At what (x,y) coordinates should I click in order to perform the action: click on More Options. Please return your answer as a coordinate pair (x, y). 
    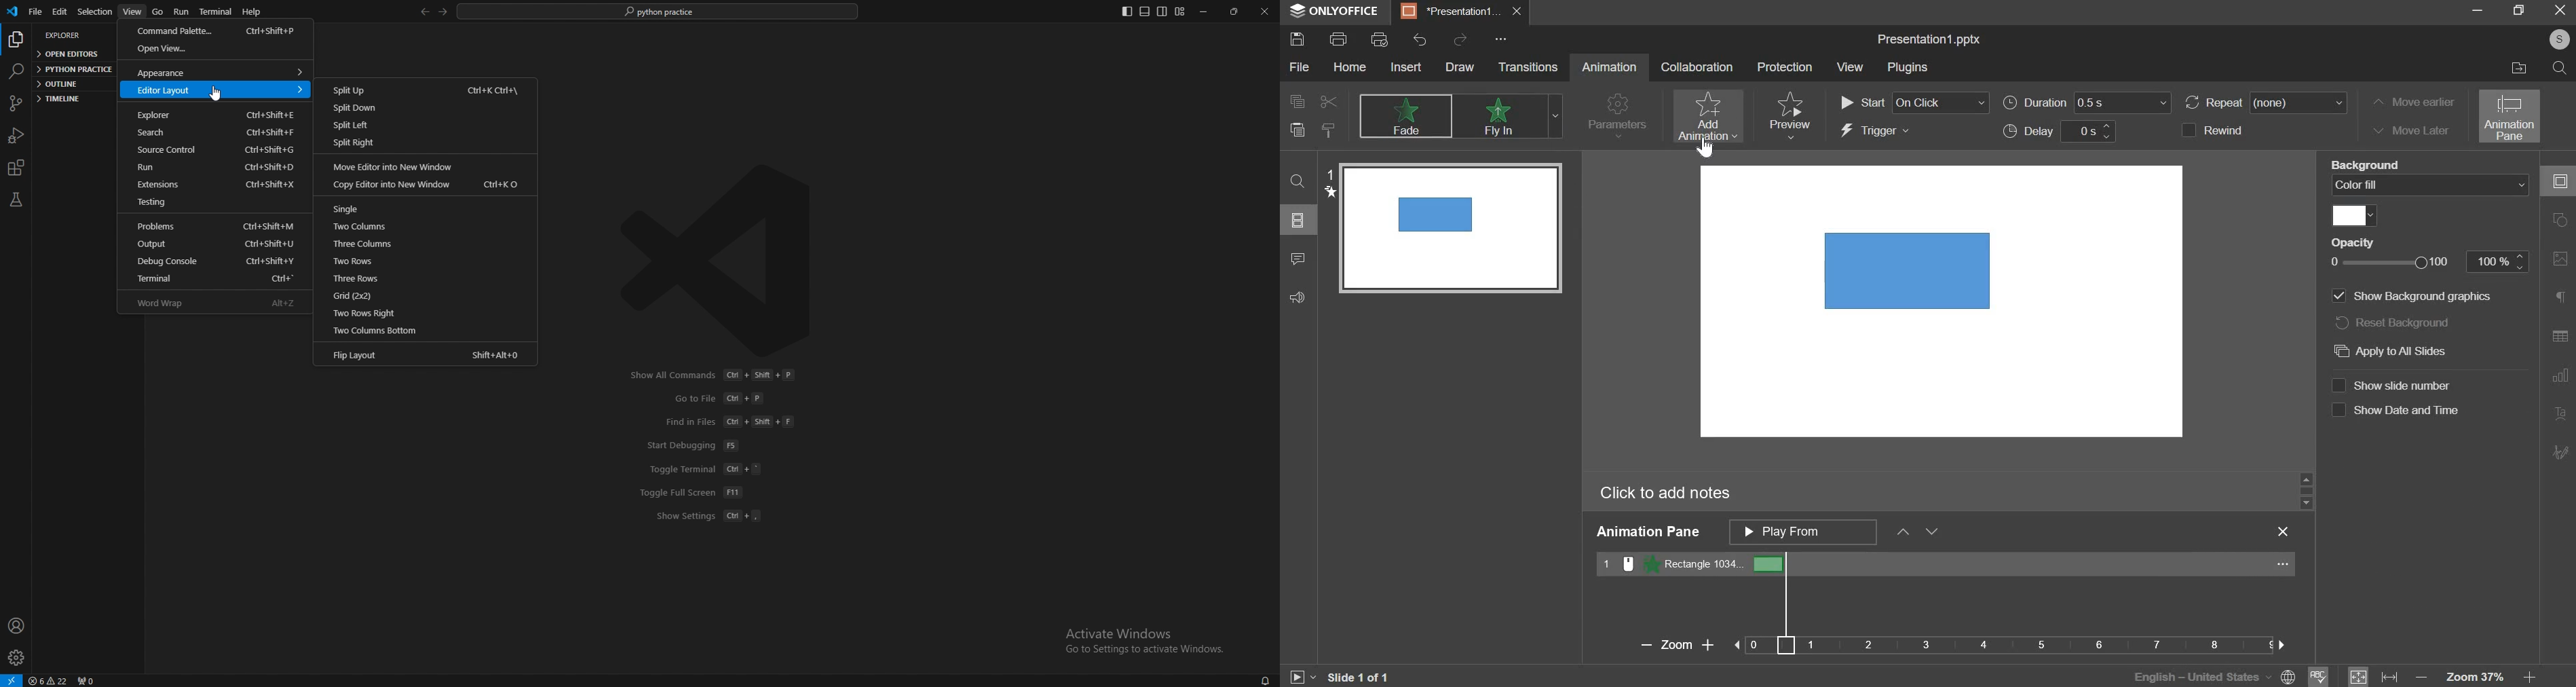
    Looking at the image, I should click on (2560, 451).